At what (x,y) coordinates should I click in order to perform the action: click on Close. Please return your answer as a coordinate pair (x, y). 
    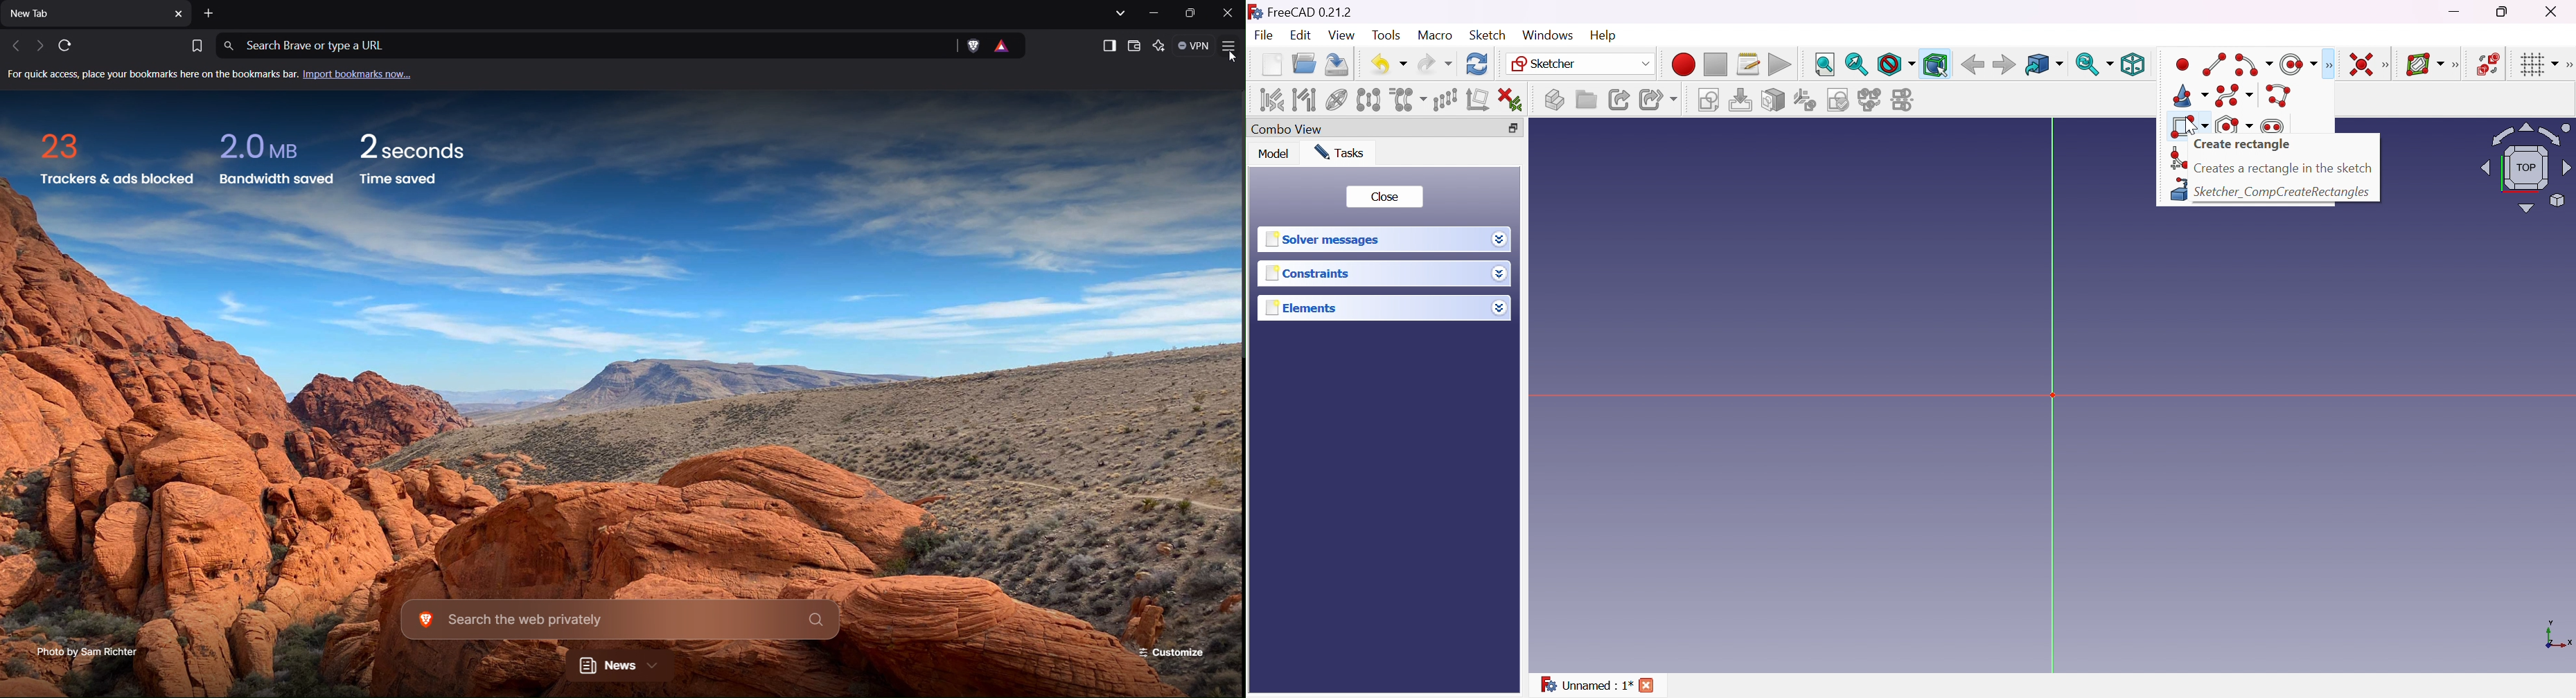
    Looking at the image, I should click on (2553, 12).